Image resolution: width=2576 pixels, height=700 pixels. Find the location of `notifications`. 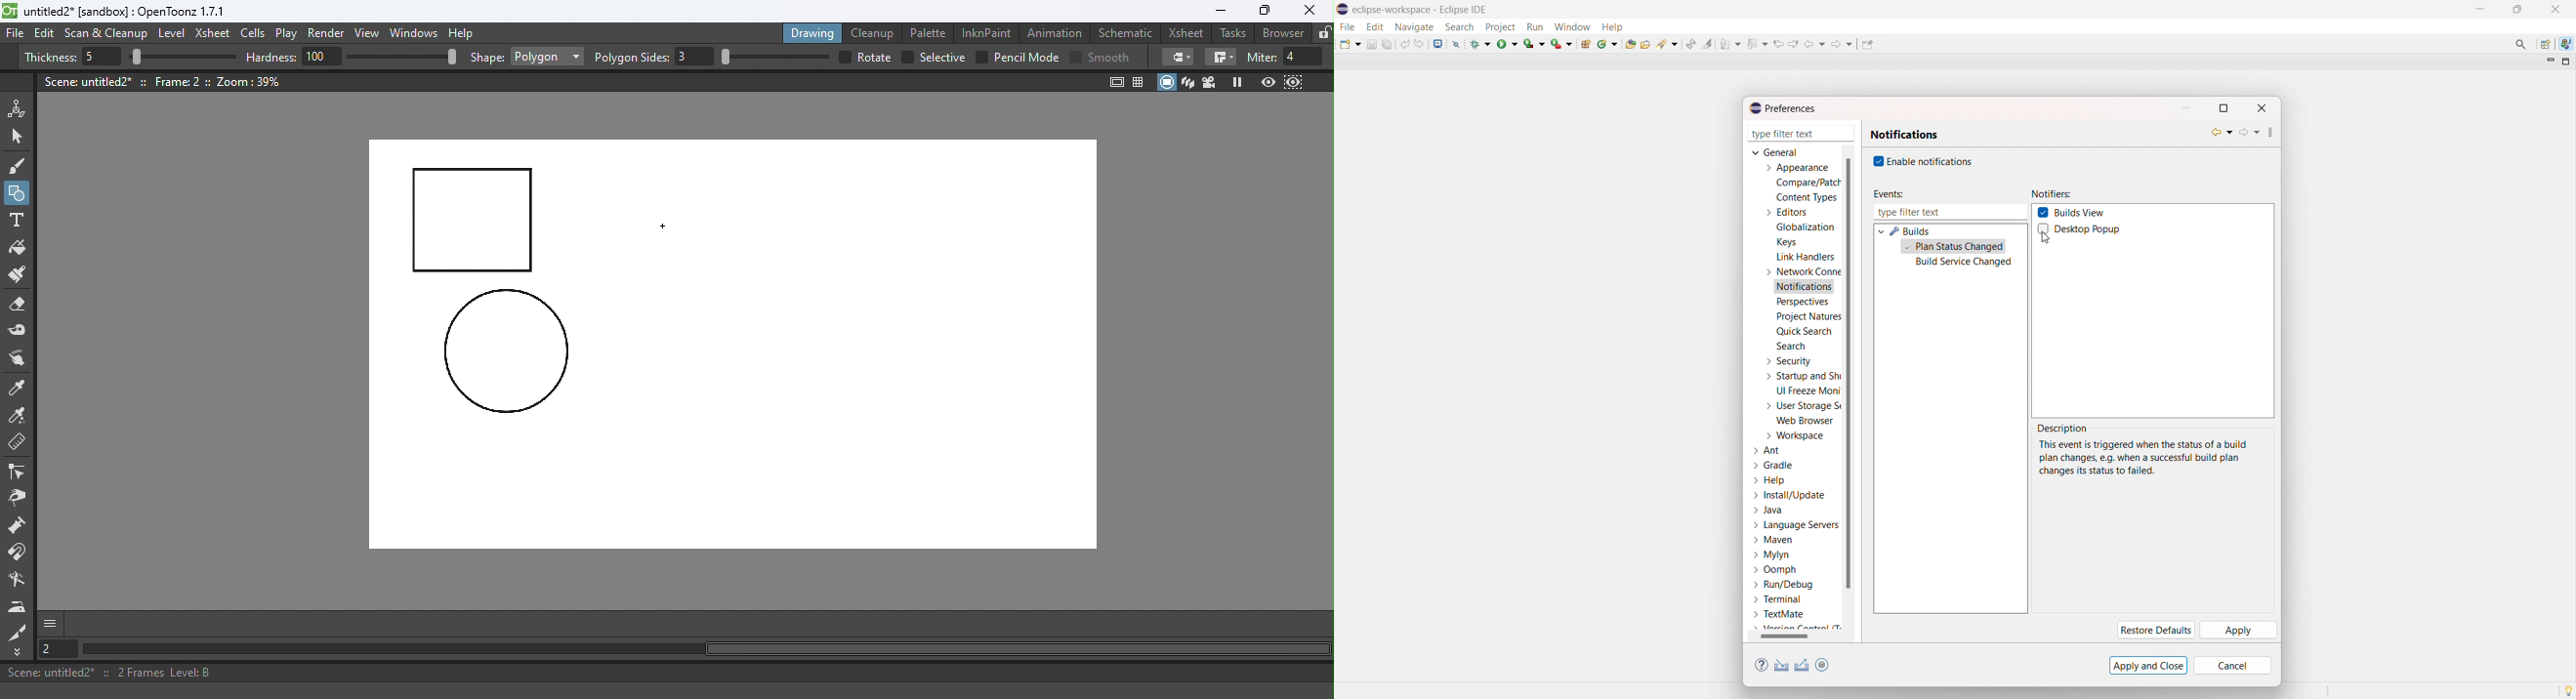

notifications is located at coordinates (1805, 287).